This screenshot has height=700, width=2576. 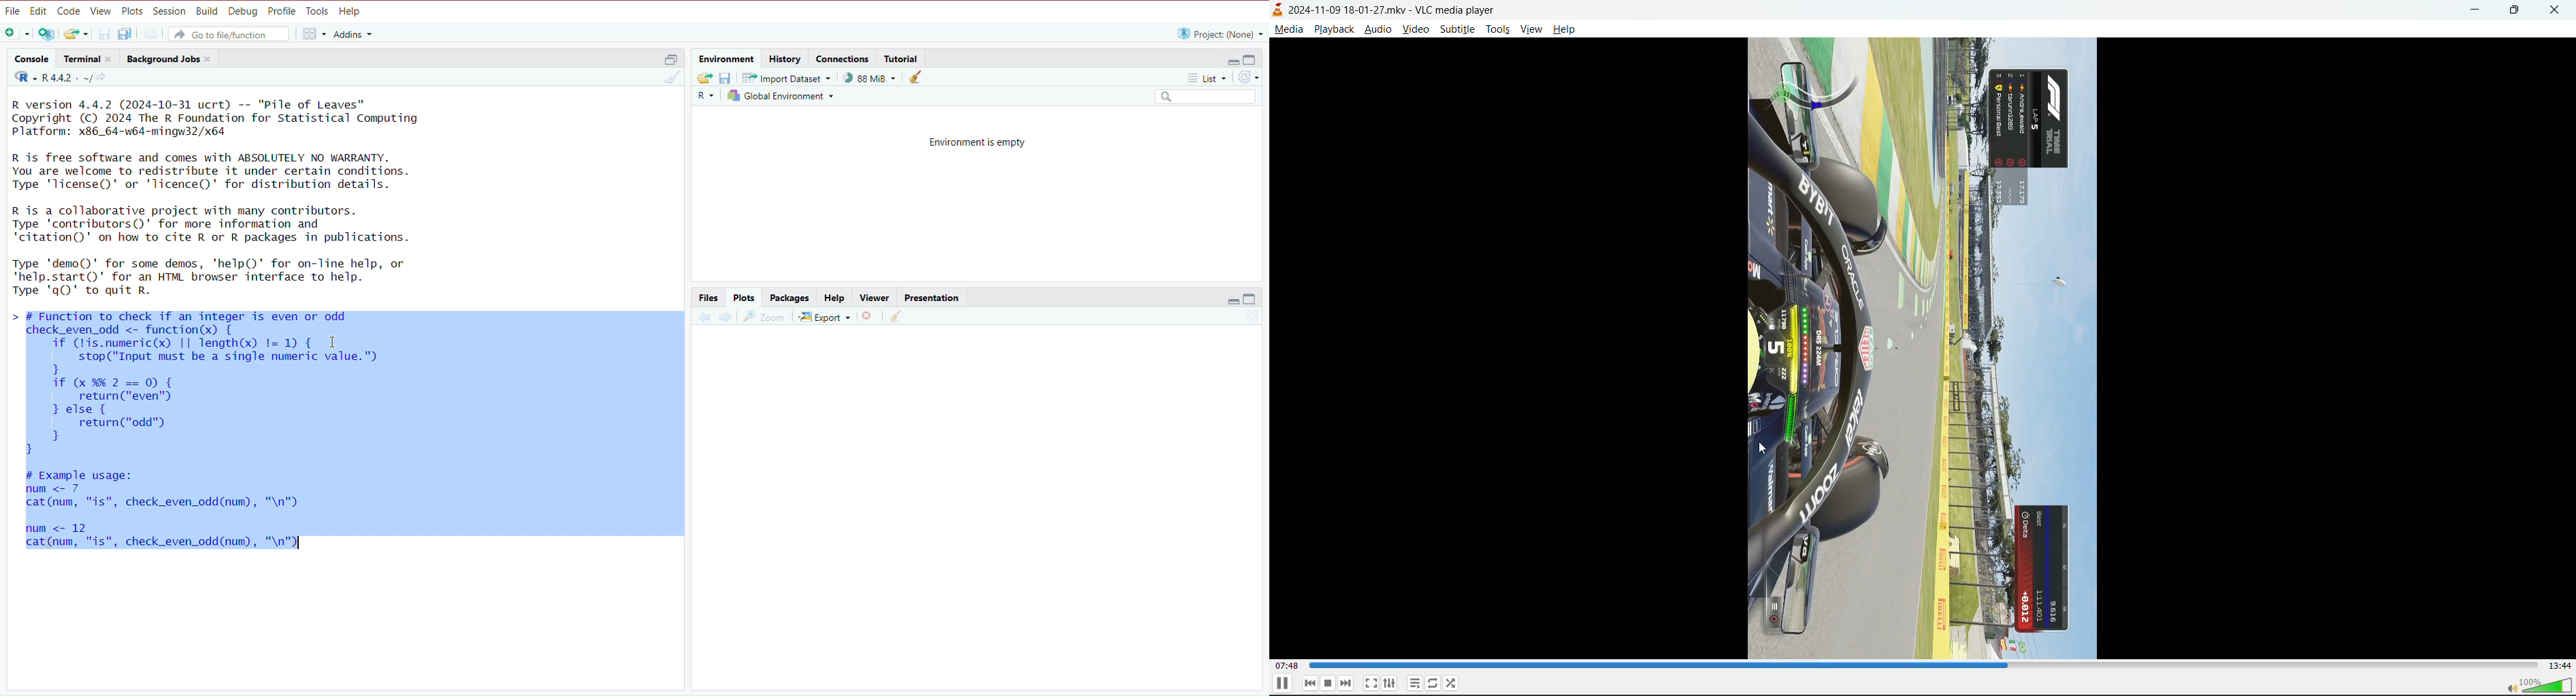 I want to click on open an existing file, so click(x=77, y=34).